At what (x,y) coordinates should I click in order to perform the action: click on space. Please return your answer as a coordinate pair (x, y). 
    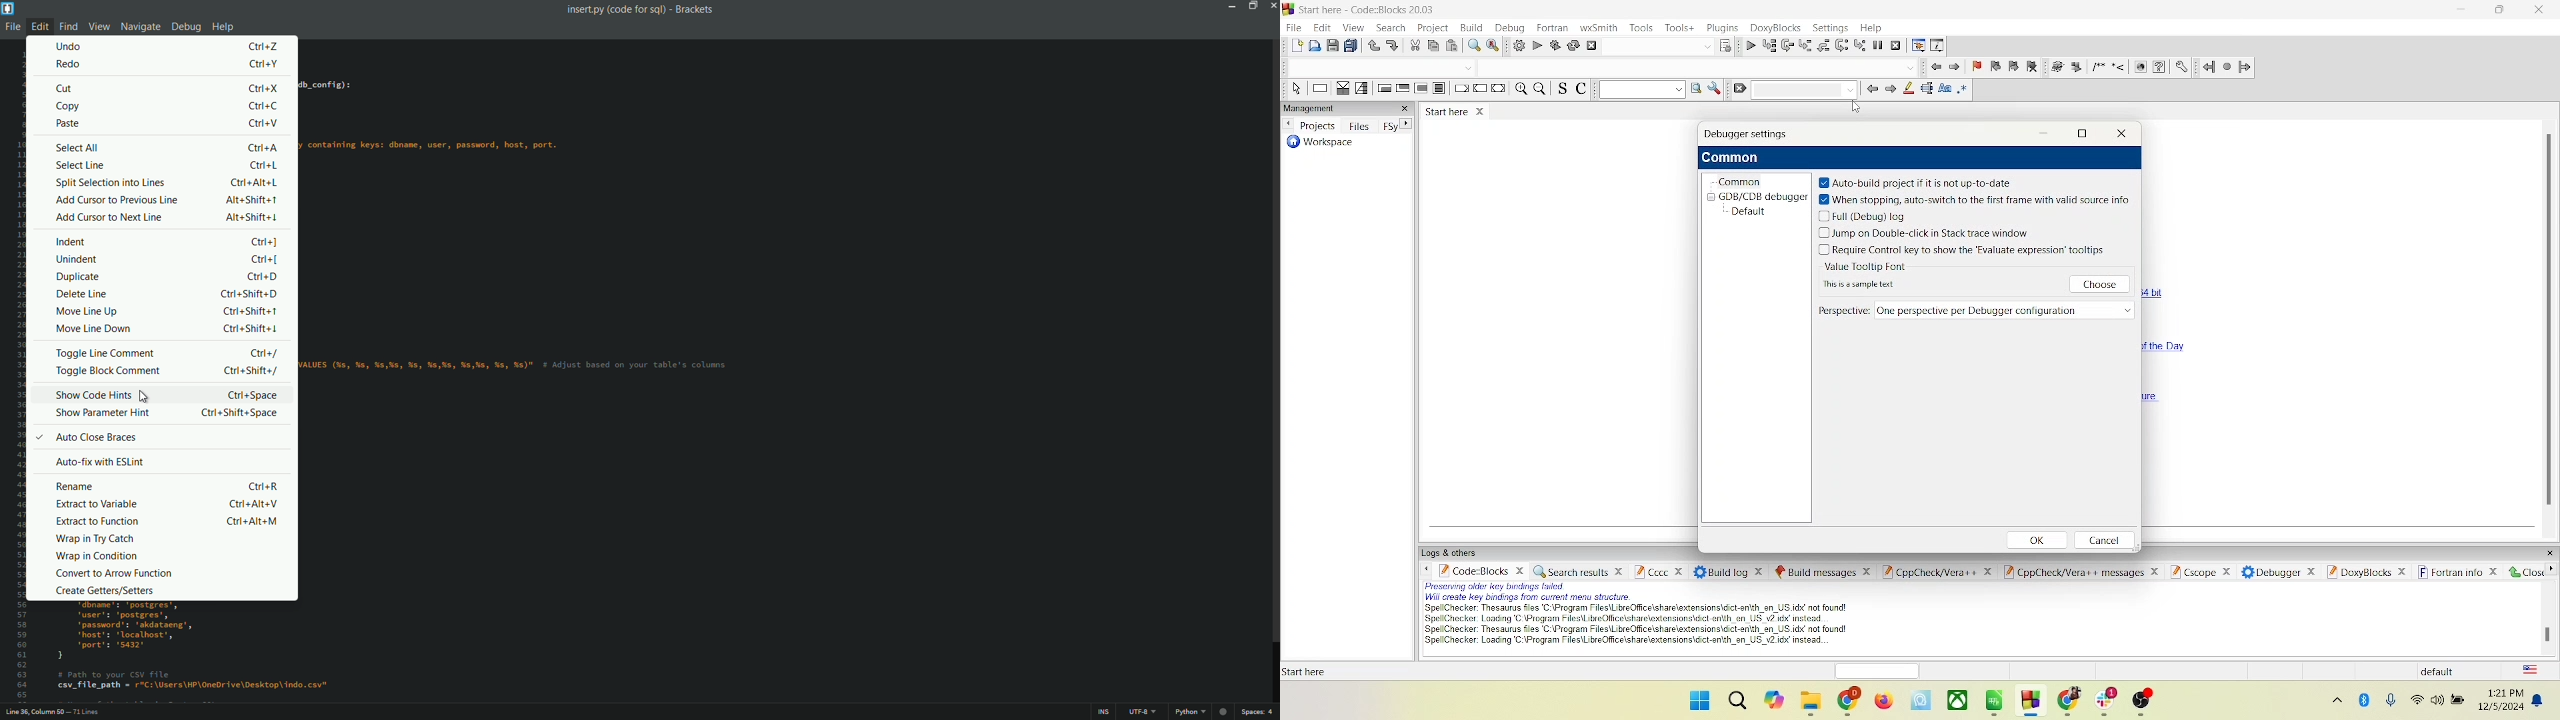
    Looking at the image, I should click on (1259, 713).